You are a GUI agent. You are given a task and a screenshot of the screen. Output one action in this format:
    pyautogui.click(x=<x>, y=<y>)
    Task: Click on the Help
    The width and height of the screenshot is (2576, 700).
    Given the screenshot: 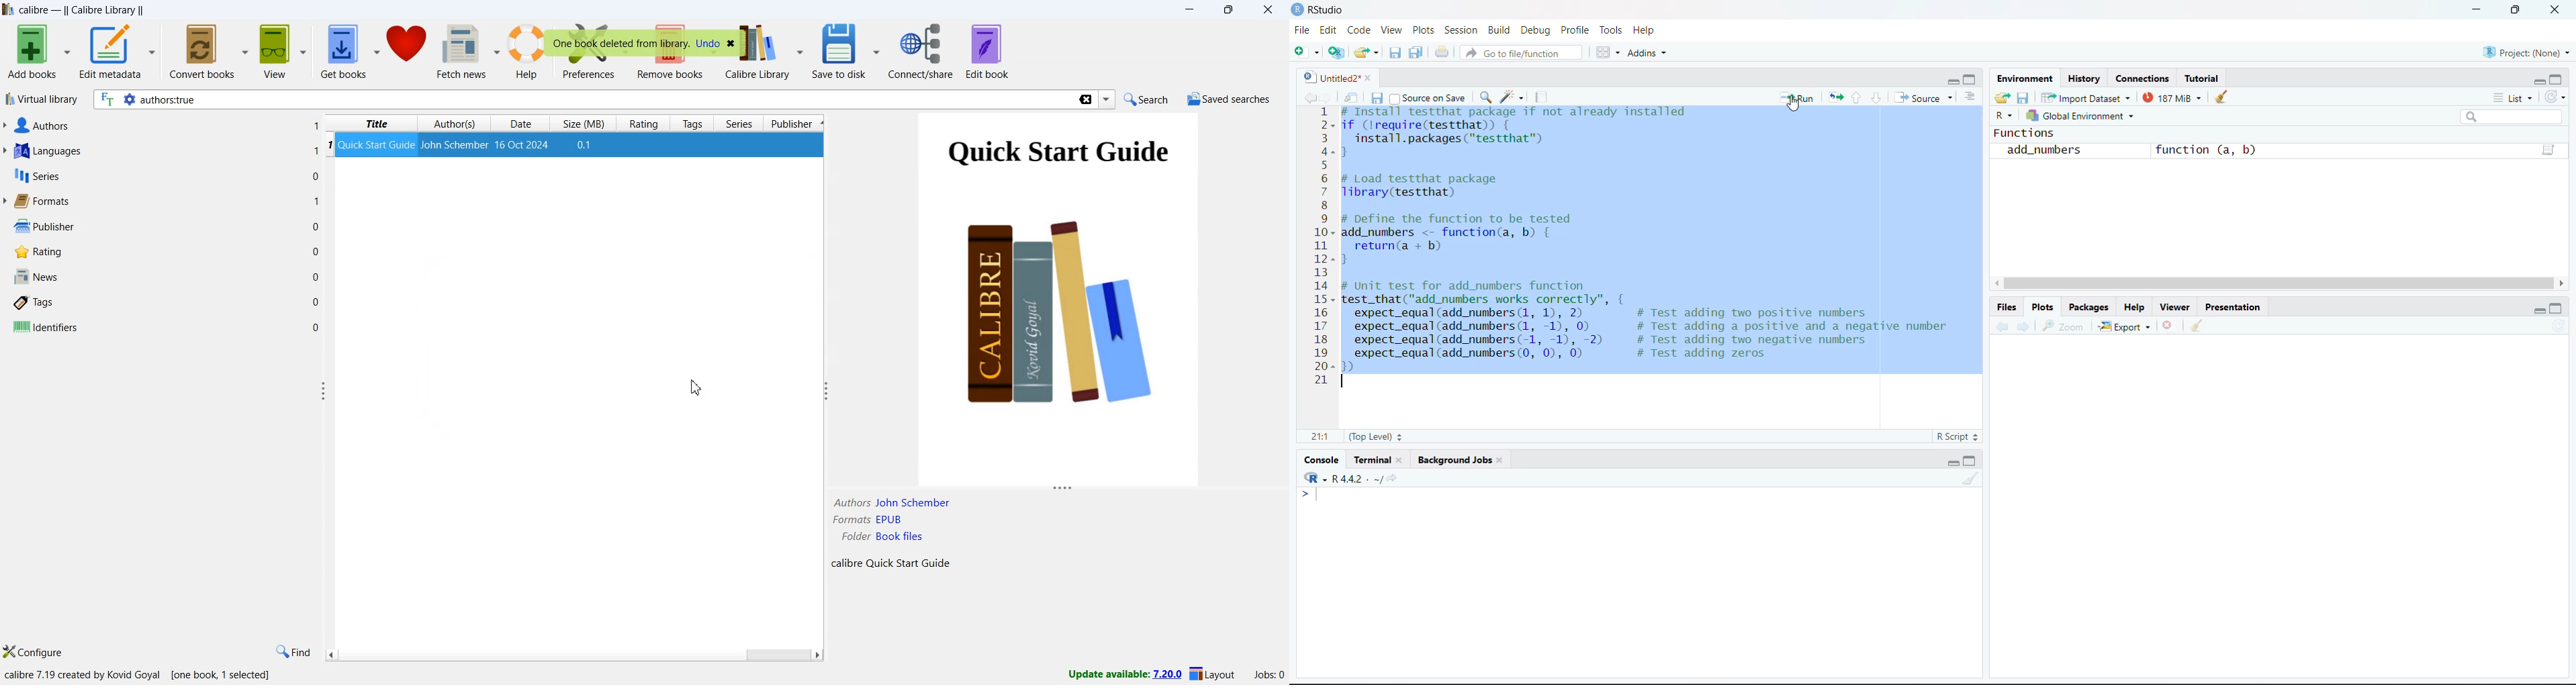 What is the action you would take?
    pyautogui.click(x=1645, y=30)
    